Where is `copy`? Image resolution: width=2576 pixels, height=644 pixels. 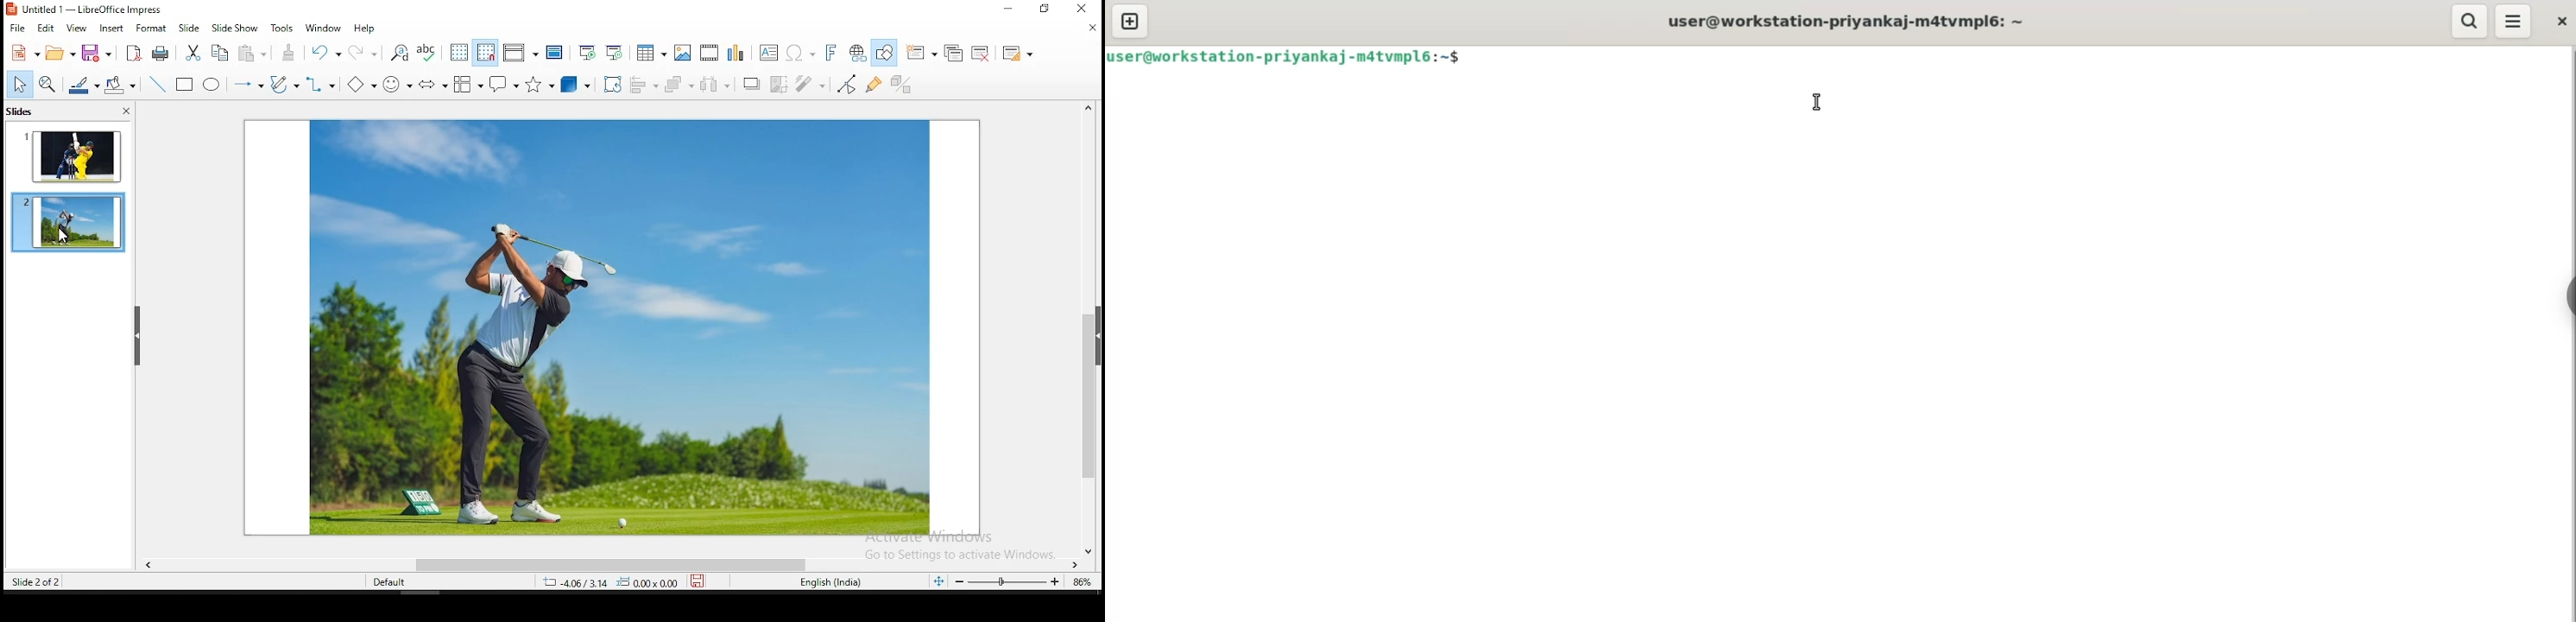 copy is located at coordinates (218, 53).